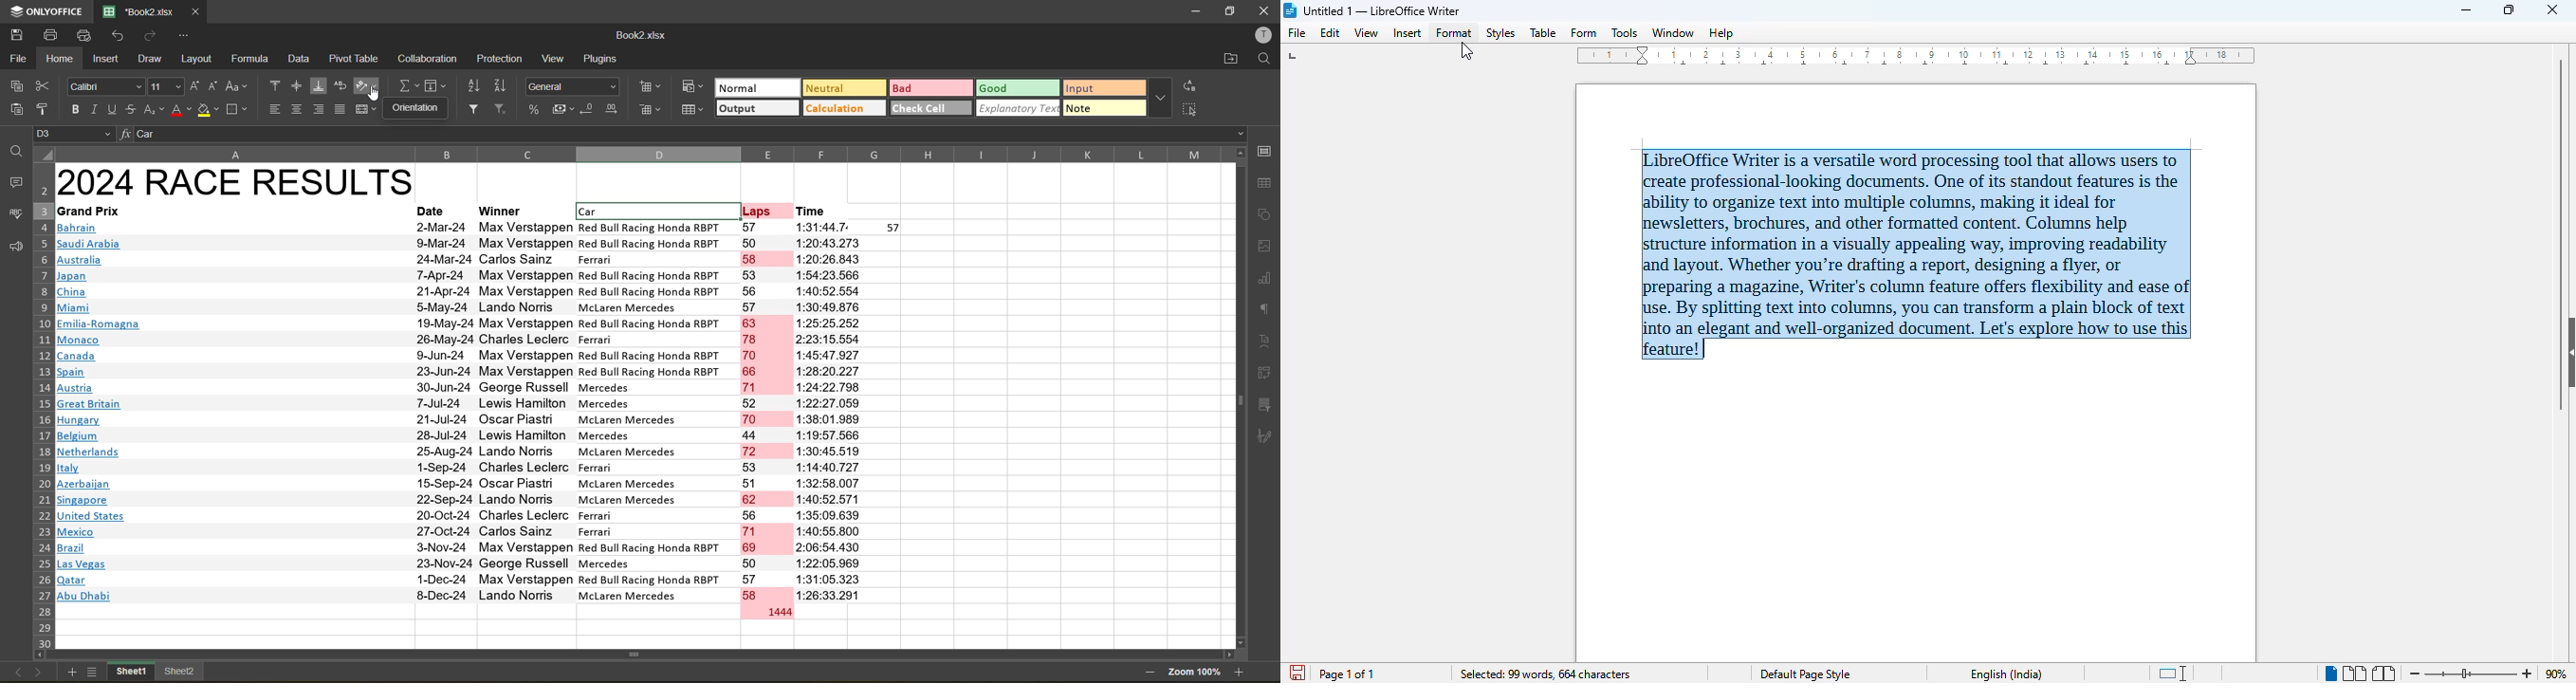 The height and width of the screenshot is (700, 2576). What do you see at coordinates (1366, 33) in the screenshot?
I see `view` at bounding box center [1366, 33].